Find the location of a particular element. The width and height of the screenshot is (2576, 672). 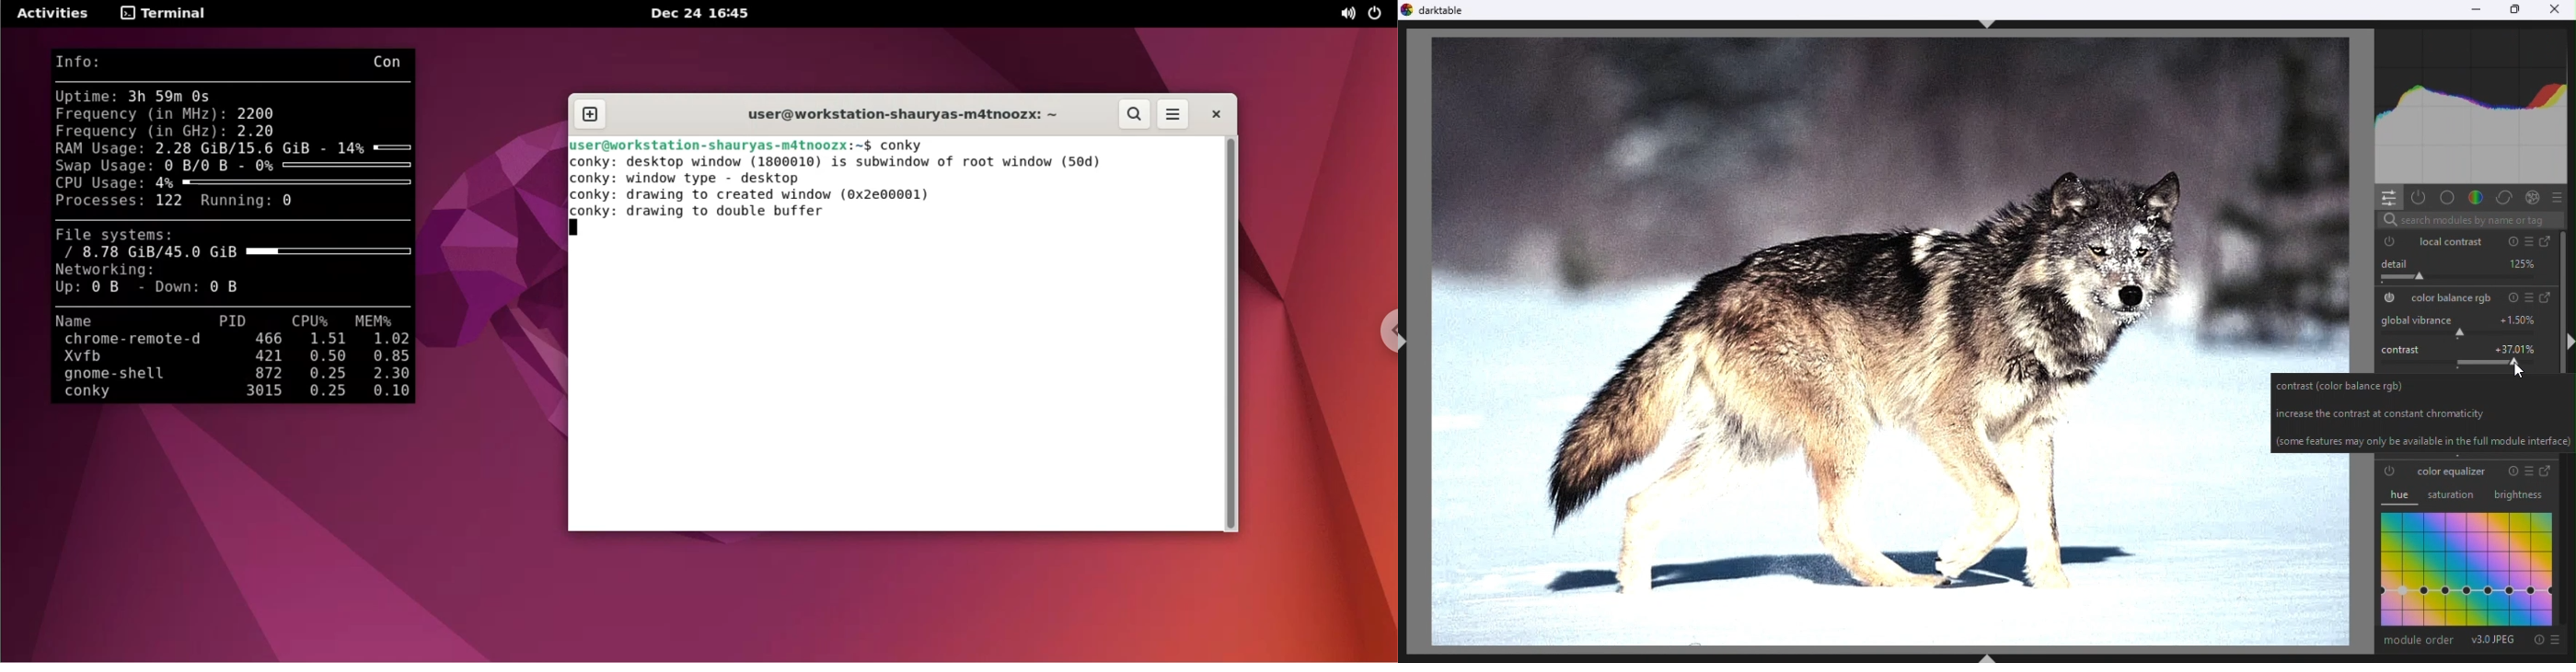

contrast slider (after value increased to 37.01%) is located at coordinates (2450, 355).